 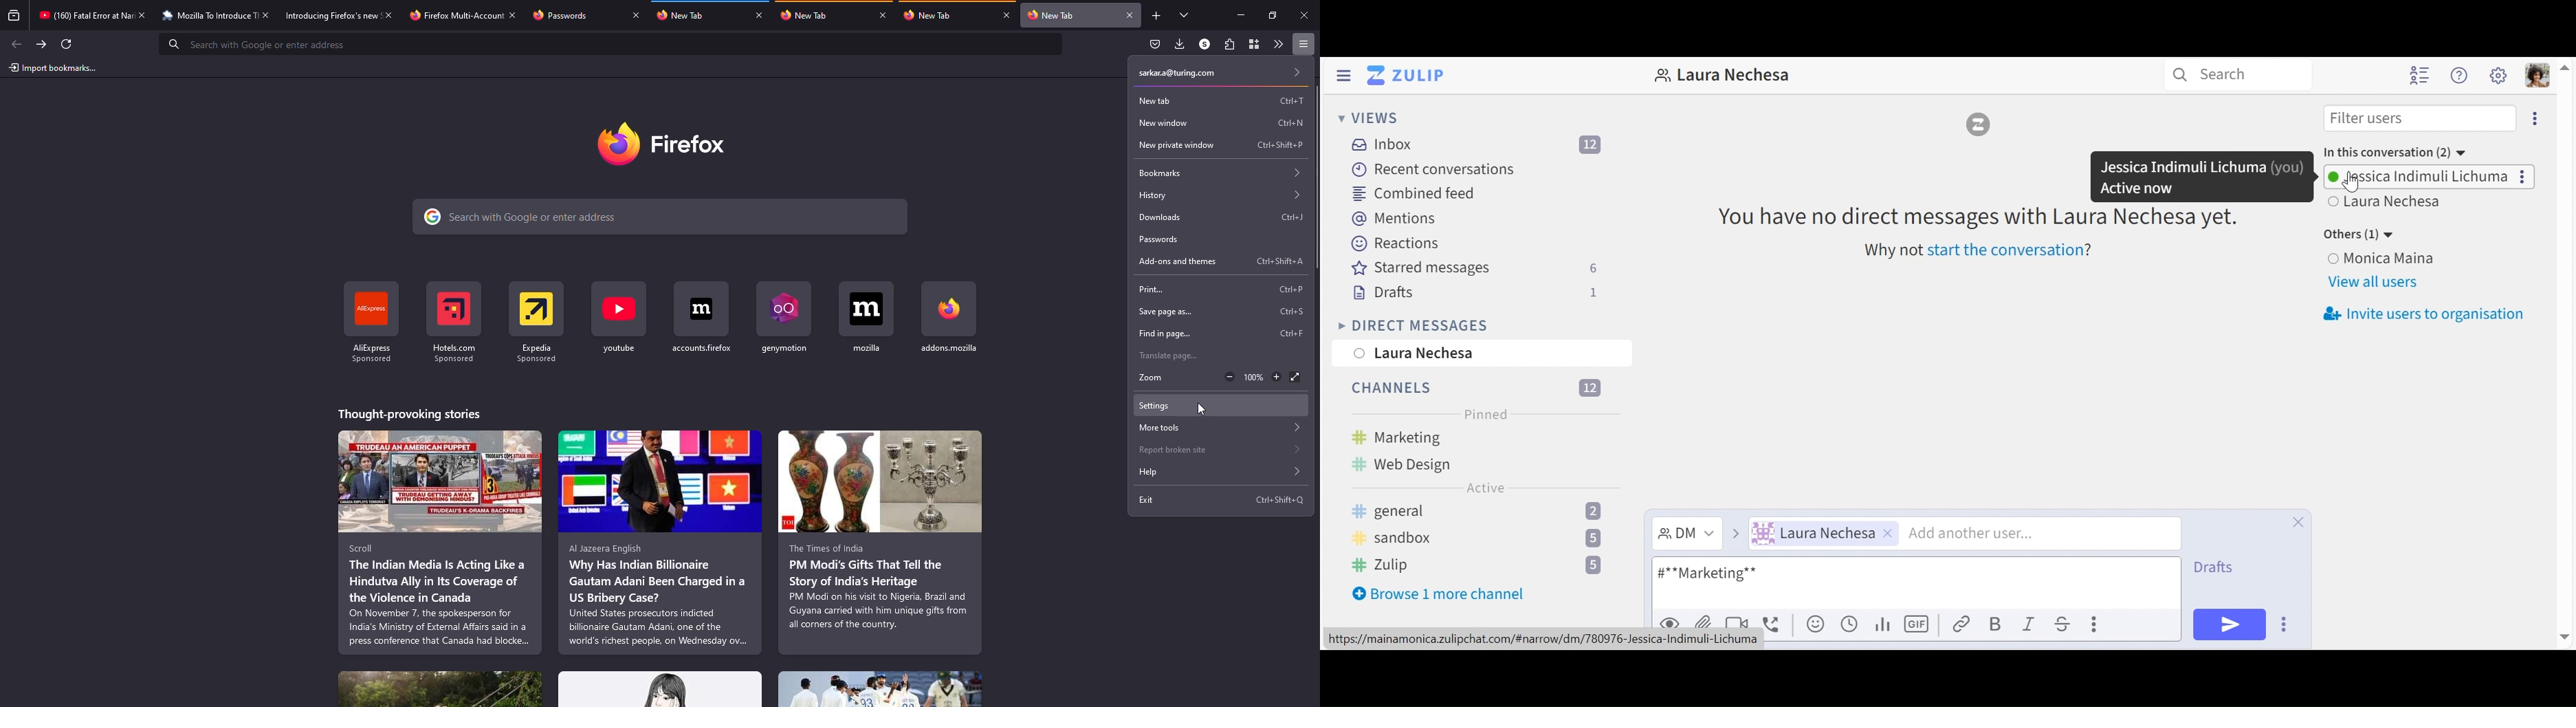 I want to click on Direct Message, so click(x=1687, y=534).